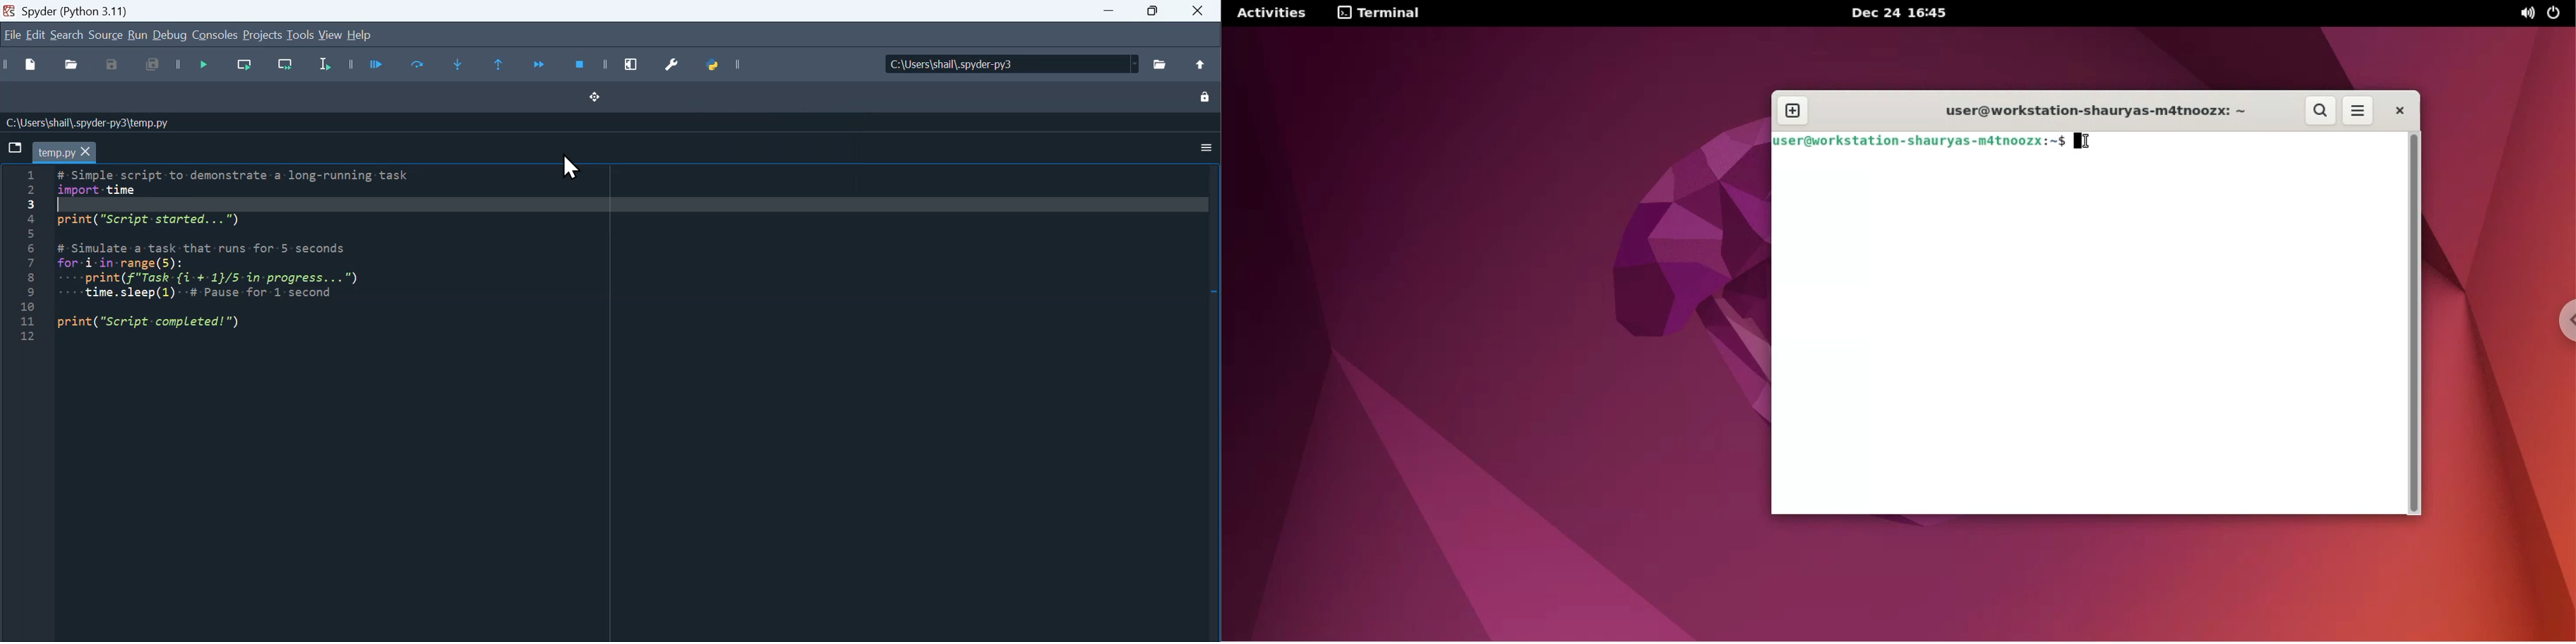 Image resolution: width=2576 pixels, height=644 pixels. I want to click on help, so click(370, 31).